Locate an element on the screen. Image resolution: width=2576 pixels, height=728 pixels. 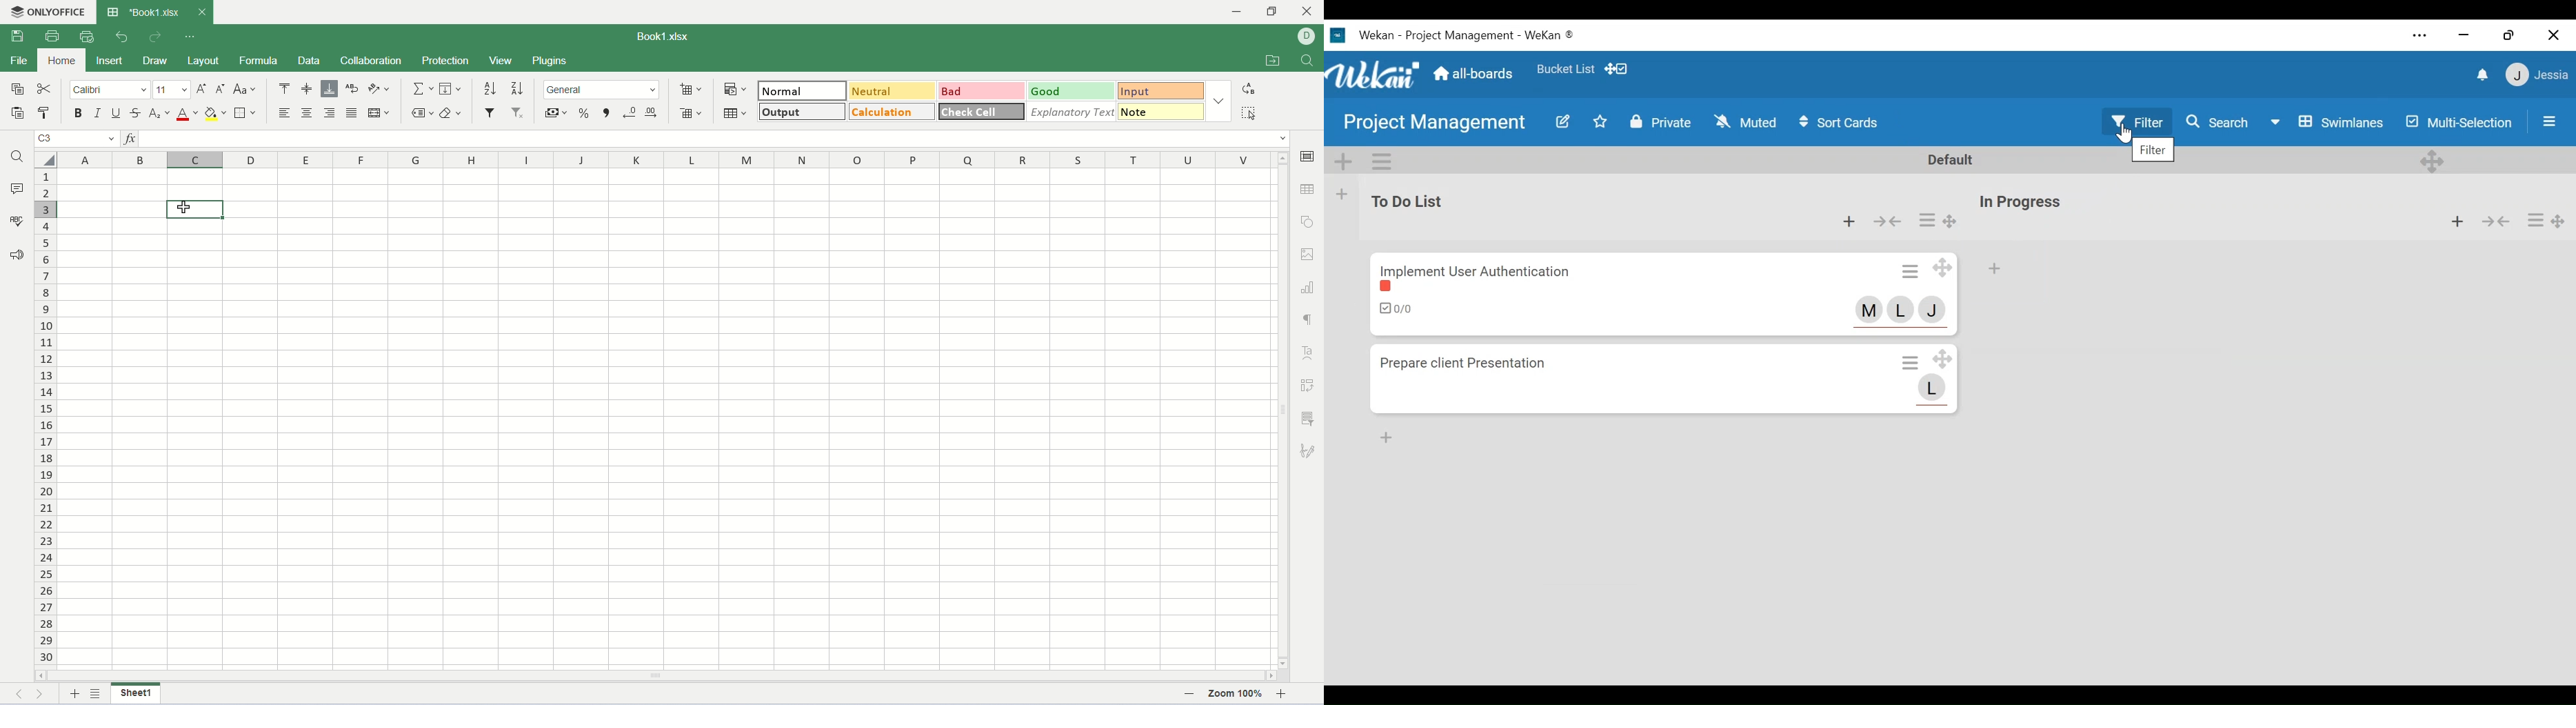
collaboration is located at coordinates (372, 60).